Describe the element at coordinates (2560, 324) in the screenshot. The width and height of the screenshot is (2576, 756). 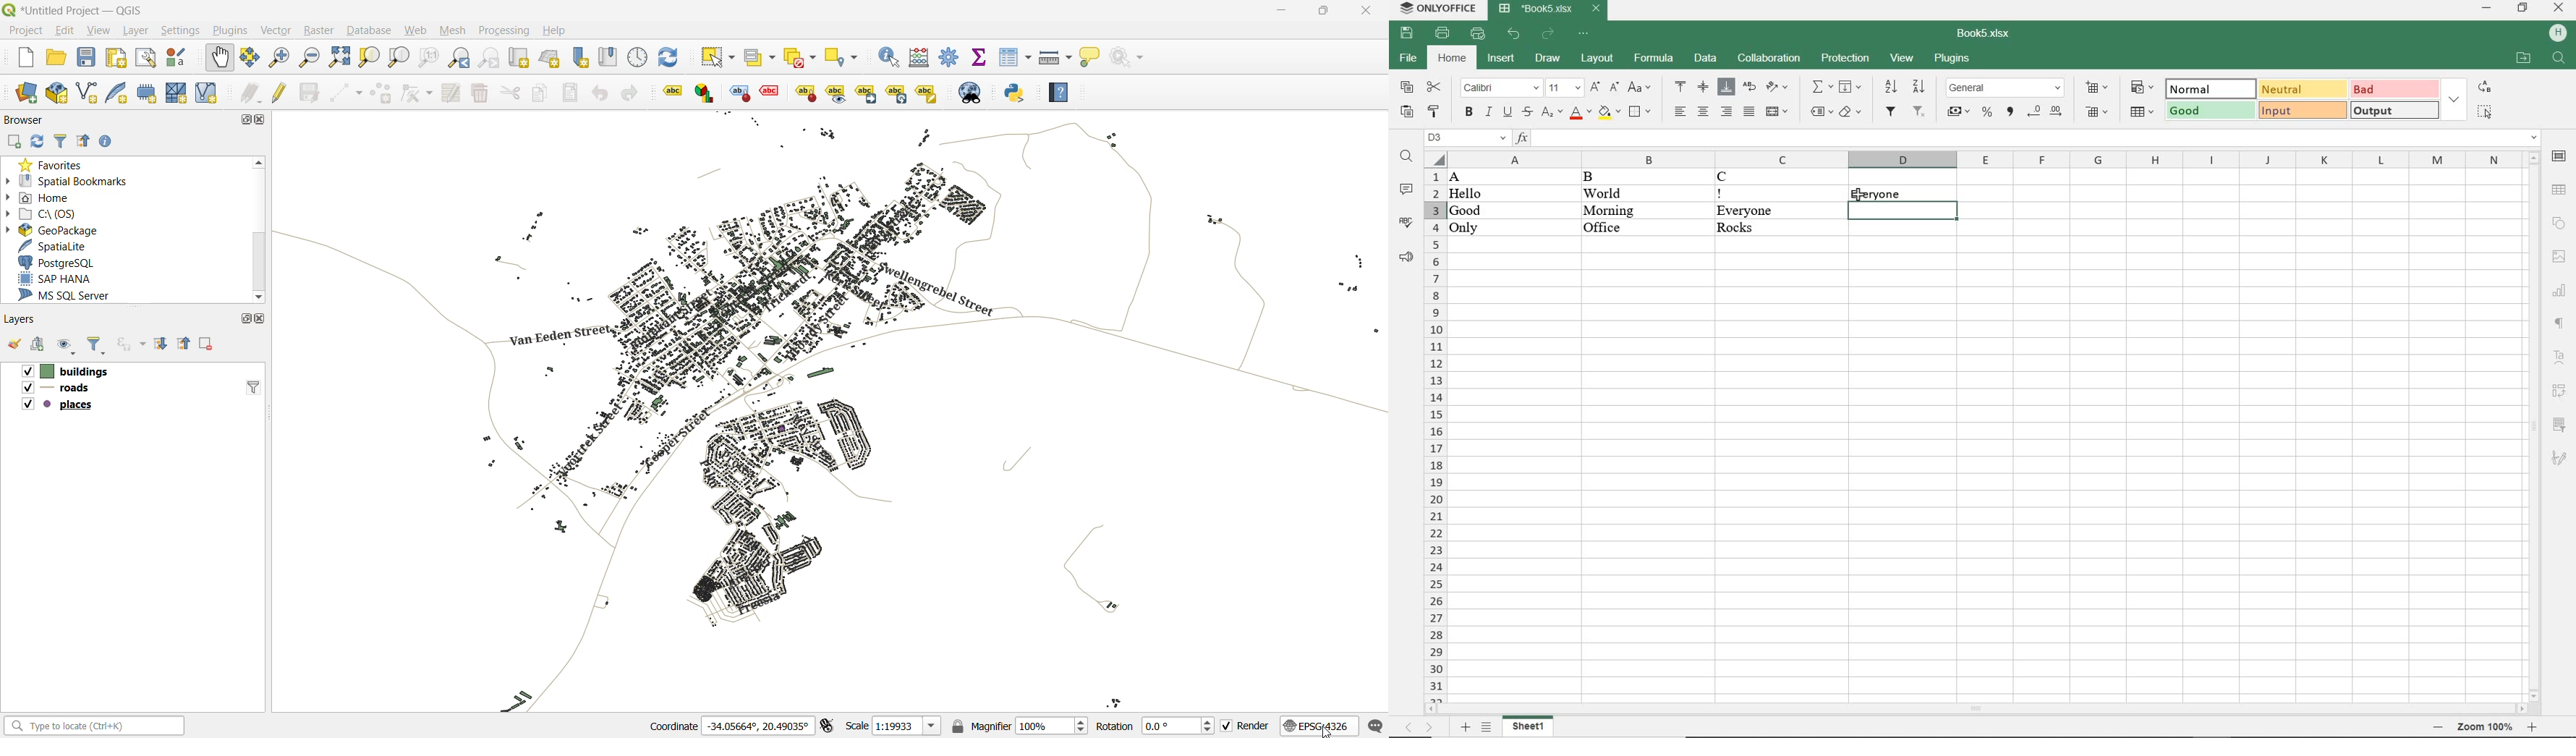
I see `paragraph settings` at that location.